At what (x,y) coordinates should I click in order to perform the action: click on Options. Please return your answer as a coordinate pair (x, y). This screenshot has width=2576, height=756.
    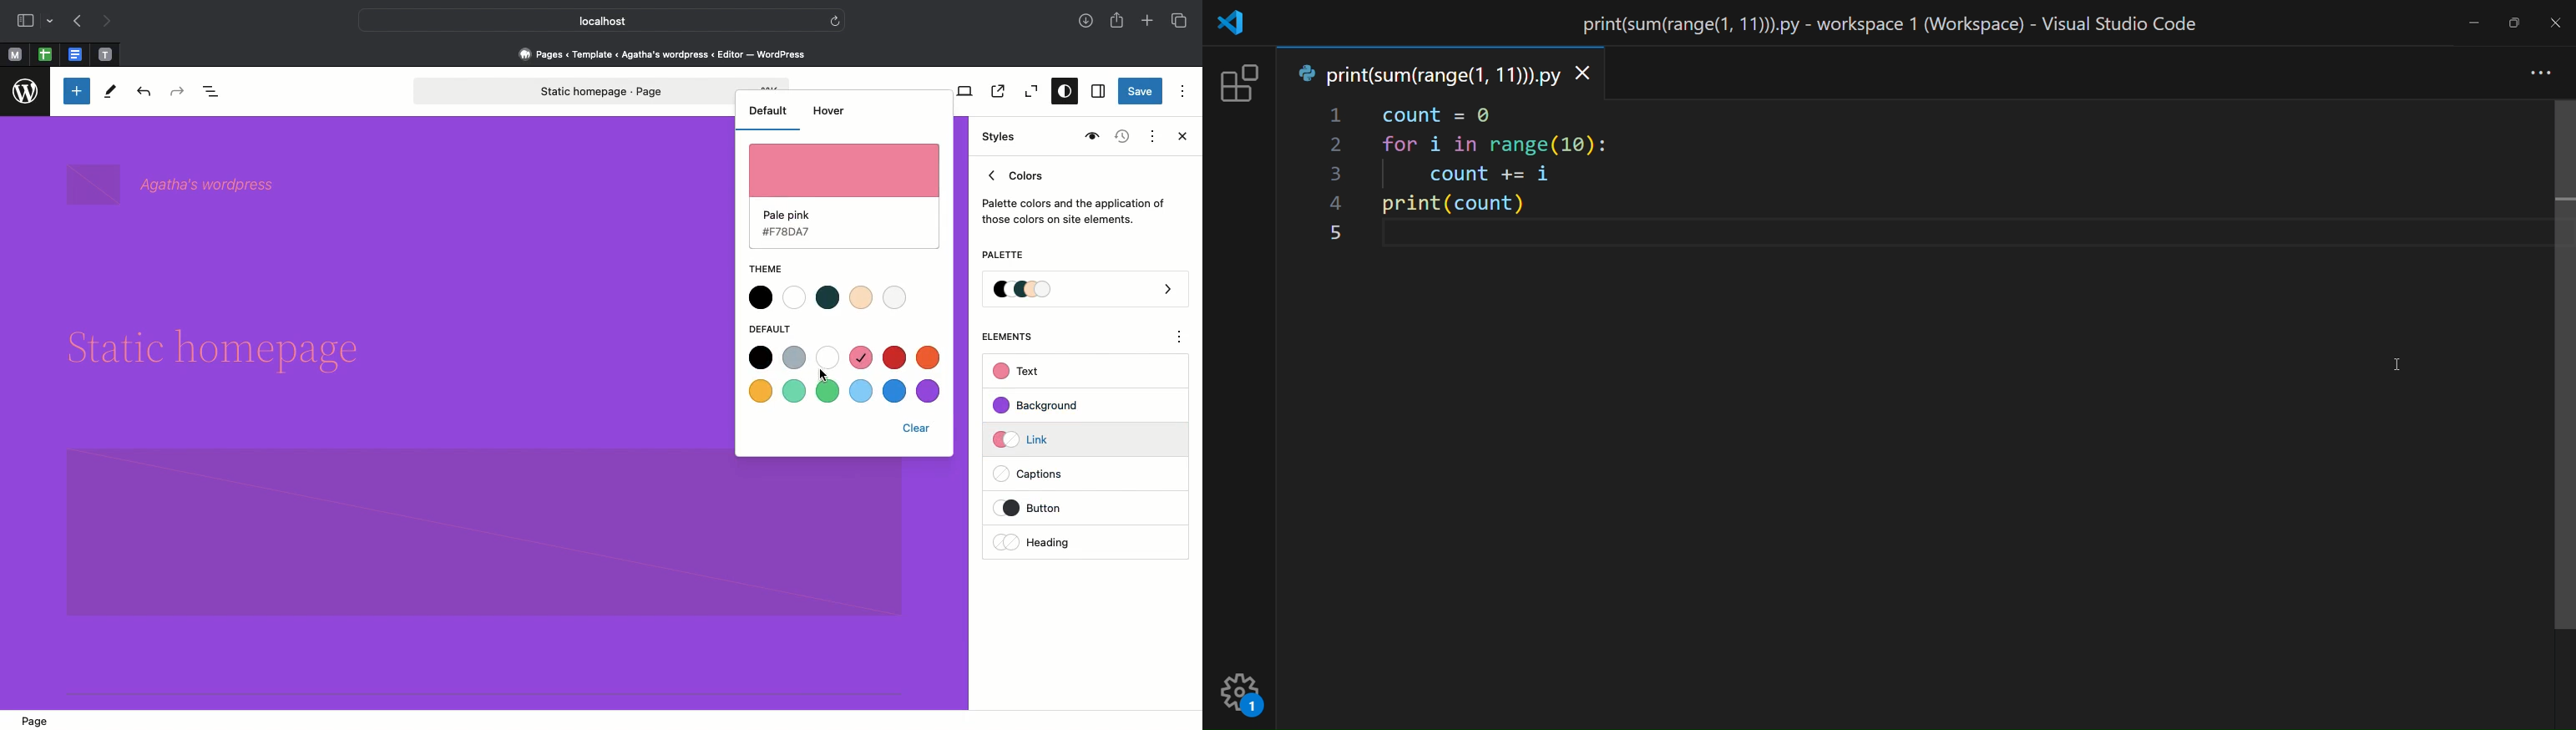
    Looking at the image, I should click on (1182, 90).